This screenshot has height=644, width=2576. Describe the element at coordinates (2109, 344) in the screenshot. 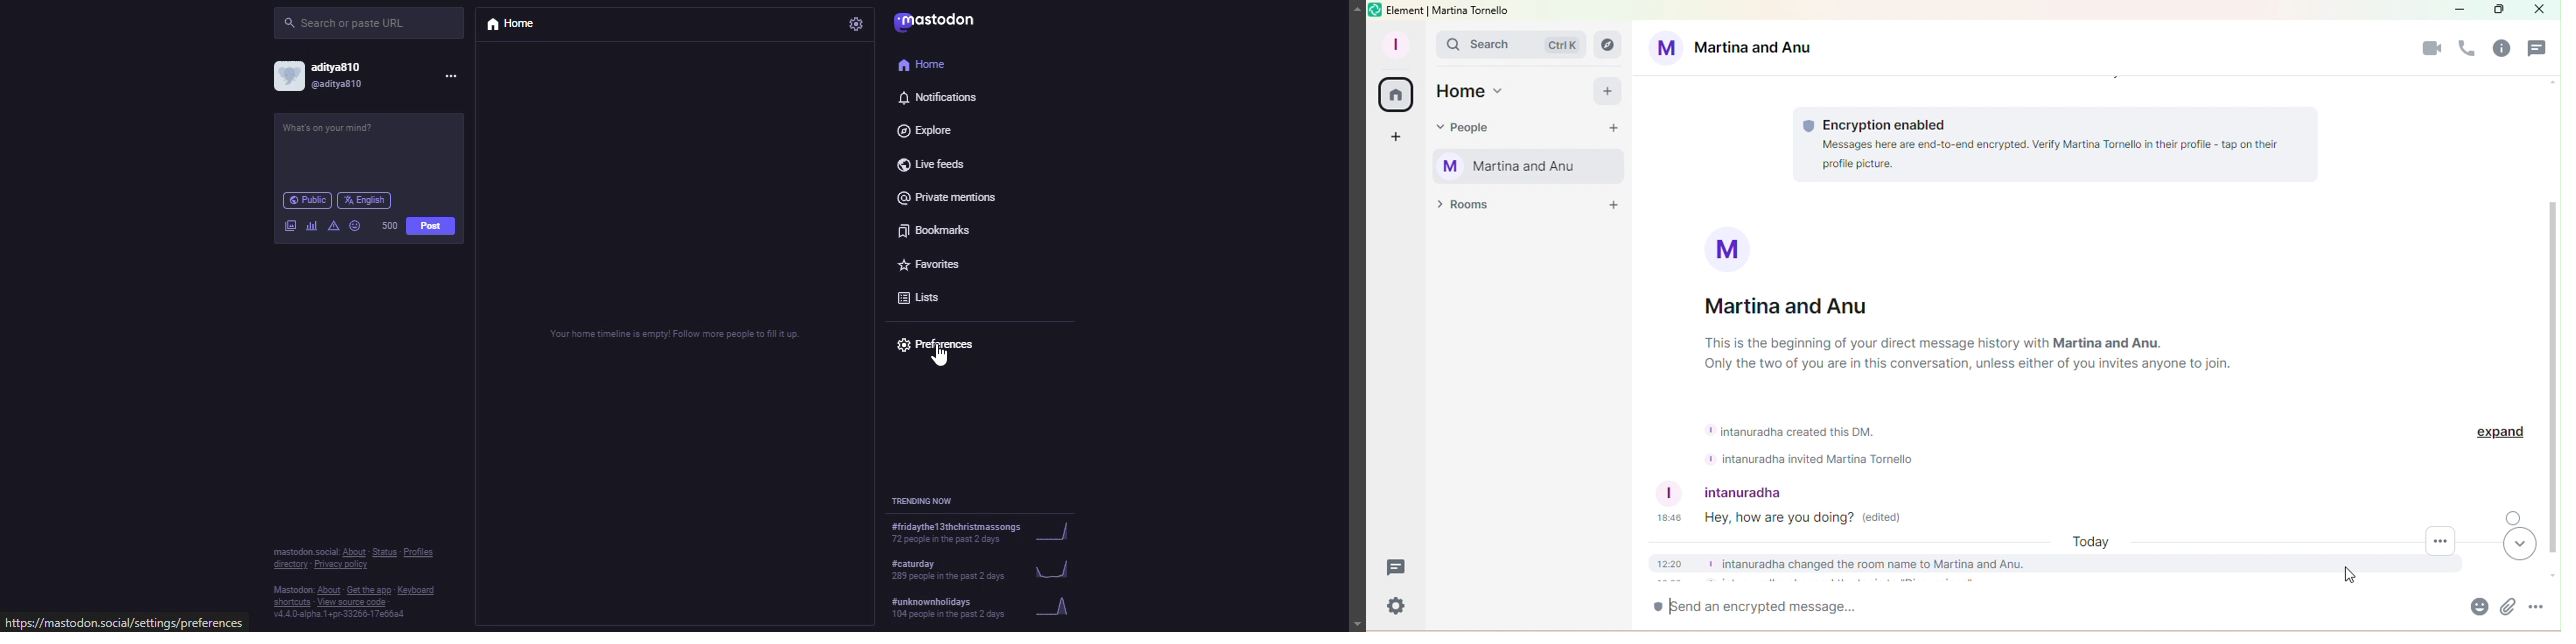

I see `Martina and Anu.` at that location.